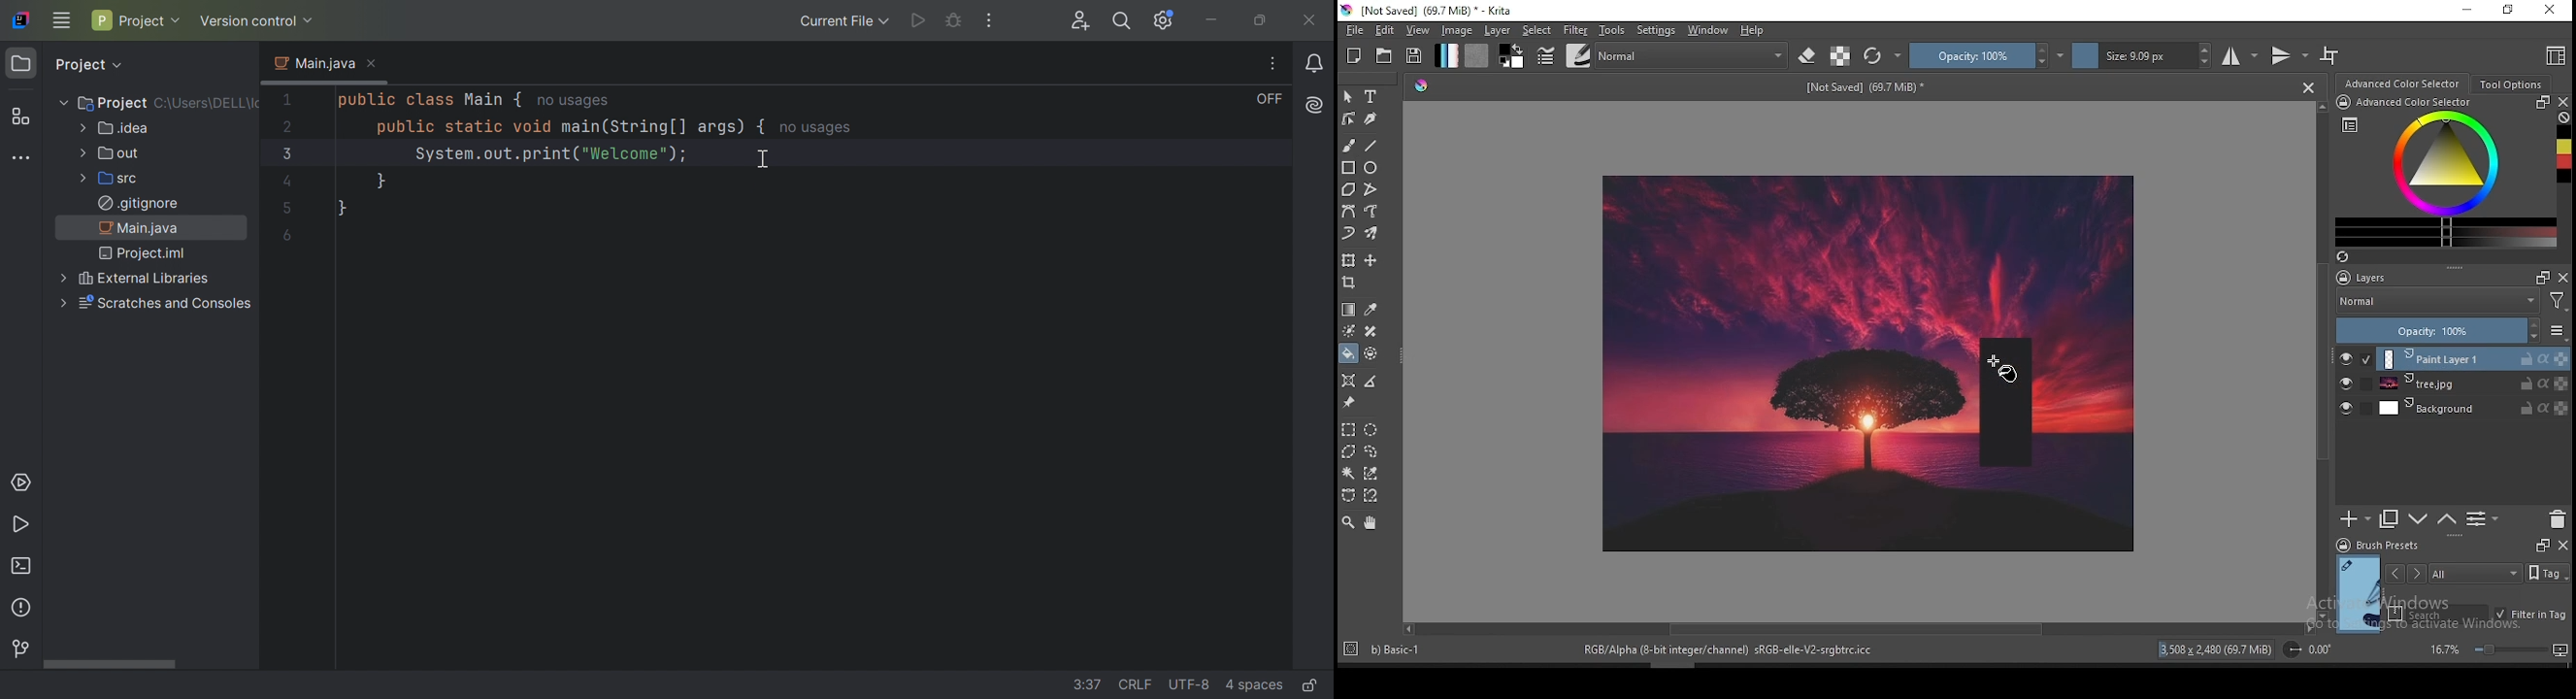 The image size is (2576, 700). I want to click on filter, so click(1575, 29).